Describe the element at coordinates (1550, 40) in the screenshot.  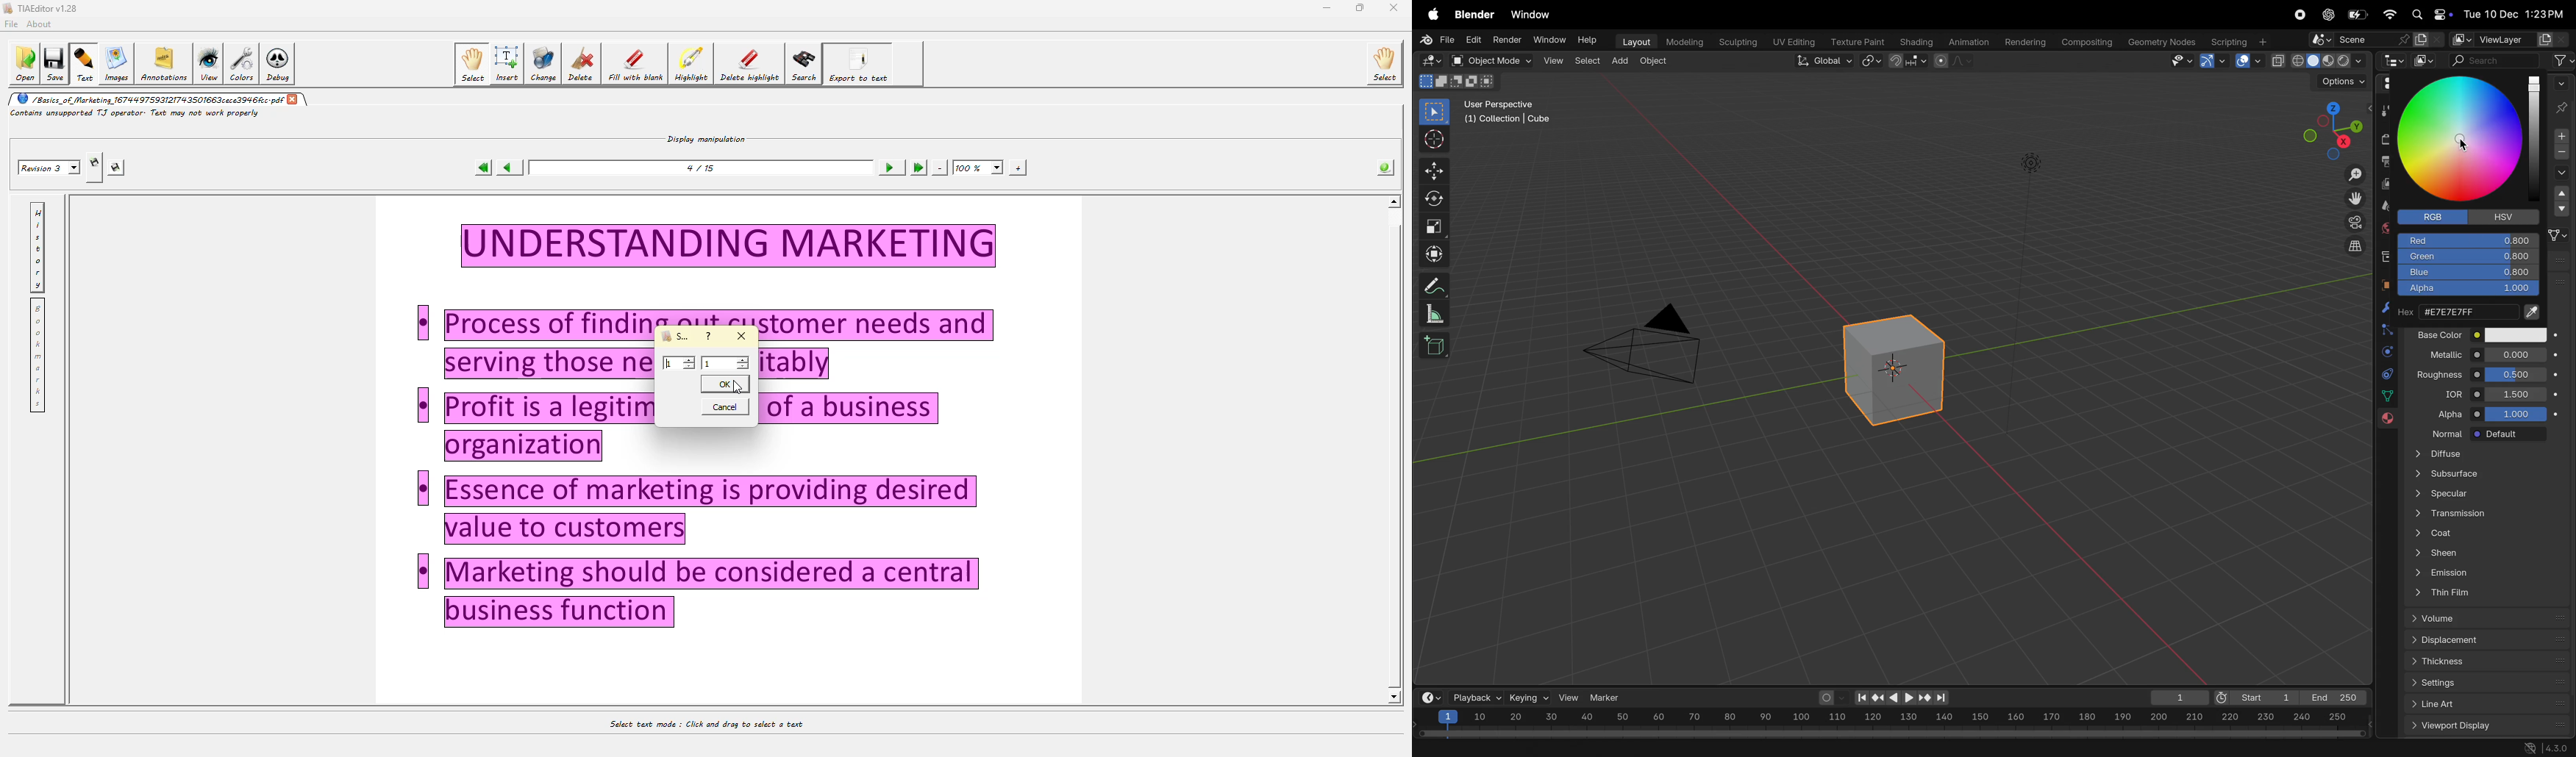
I see `Window` at that location.